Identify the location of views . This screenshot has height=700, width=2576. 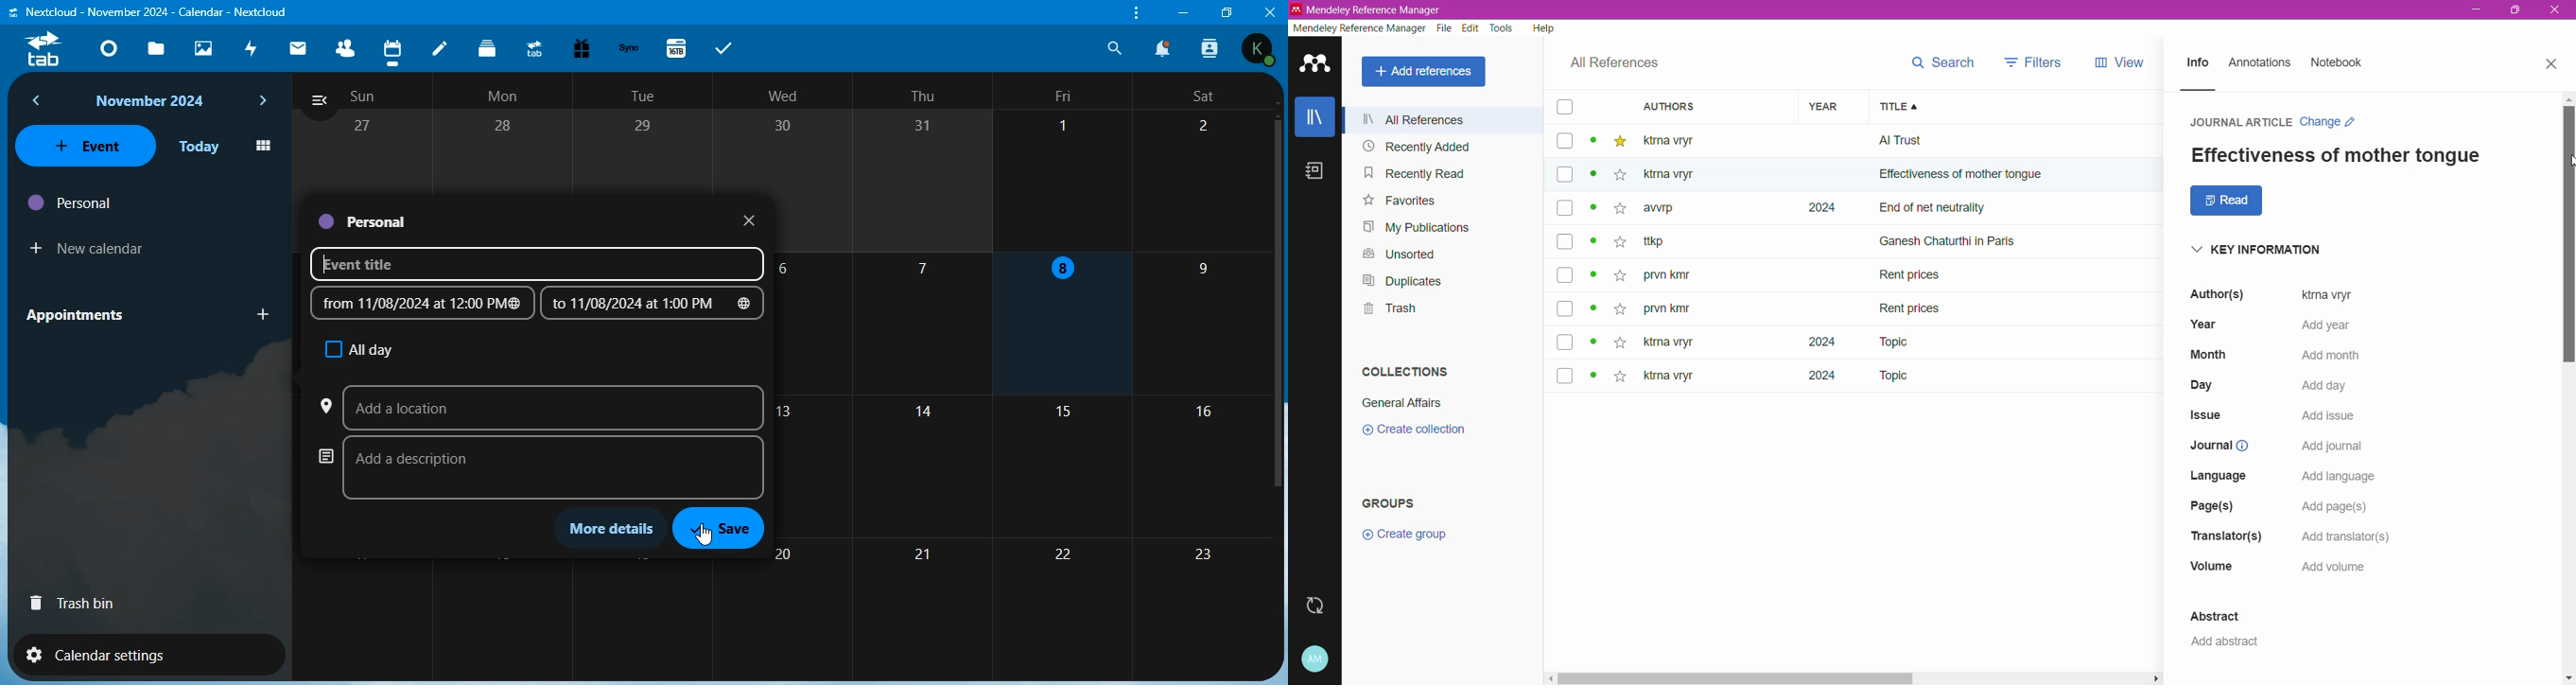
(2129, 62).